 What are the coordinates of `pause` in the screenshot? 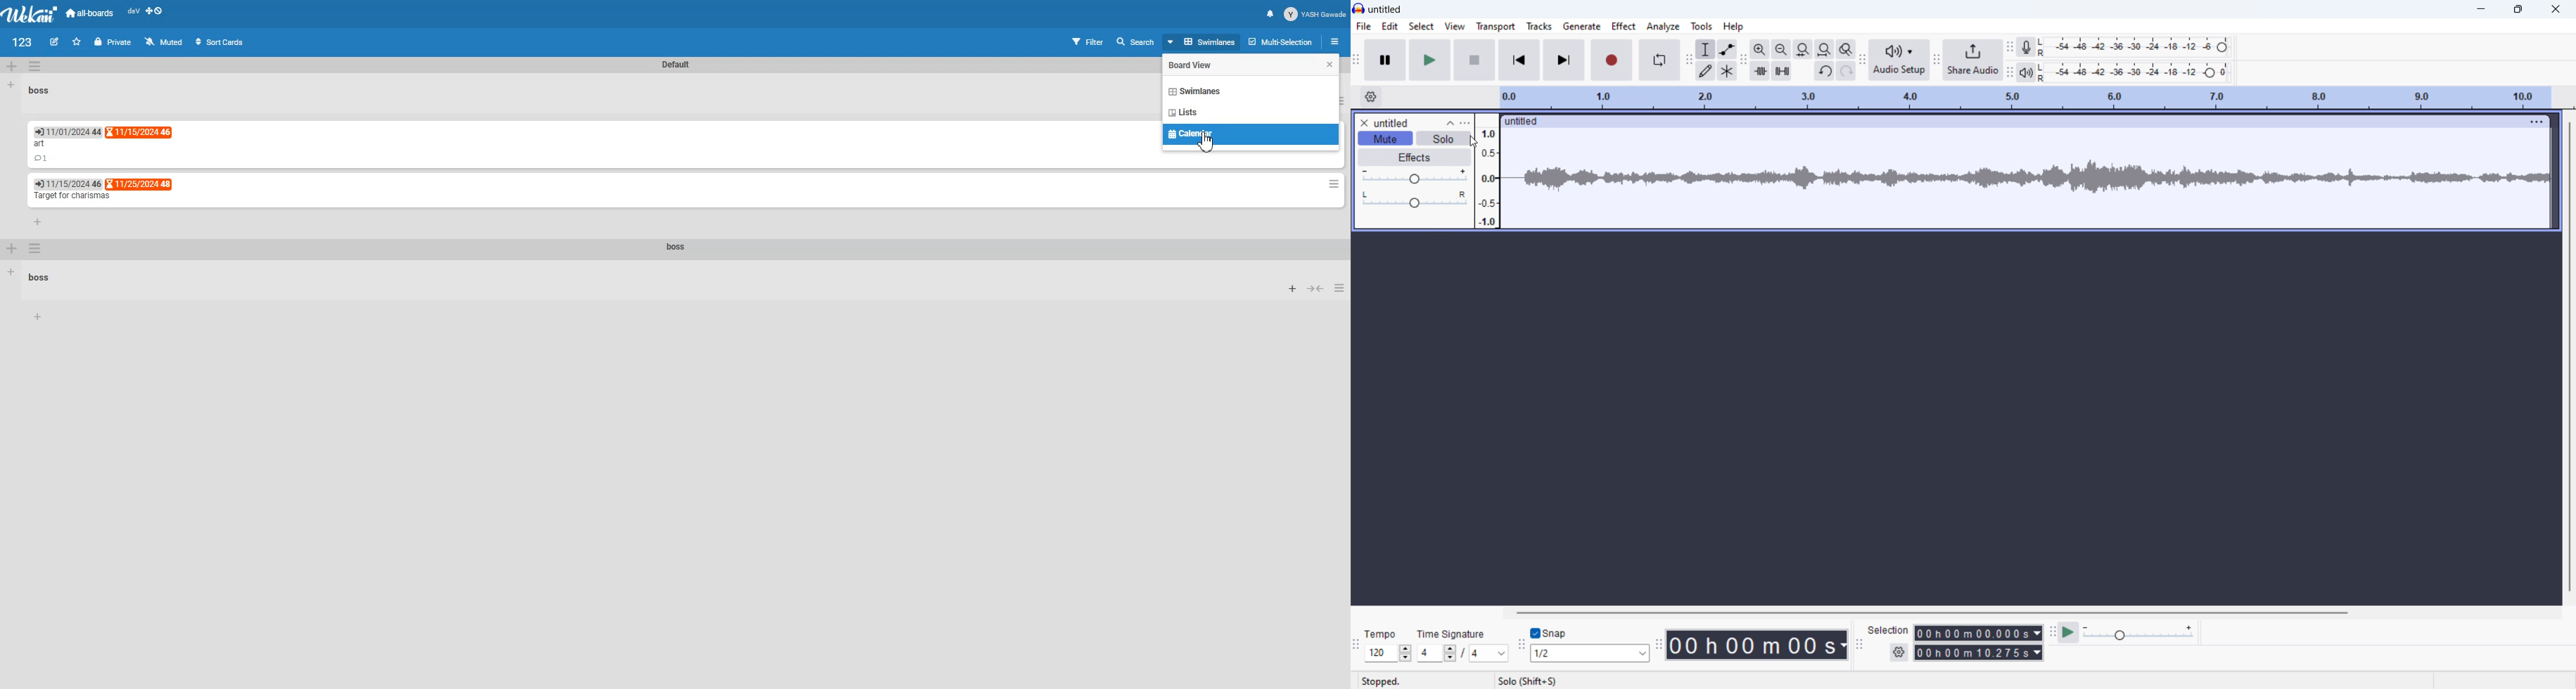 It's located at (1385, 60).